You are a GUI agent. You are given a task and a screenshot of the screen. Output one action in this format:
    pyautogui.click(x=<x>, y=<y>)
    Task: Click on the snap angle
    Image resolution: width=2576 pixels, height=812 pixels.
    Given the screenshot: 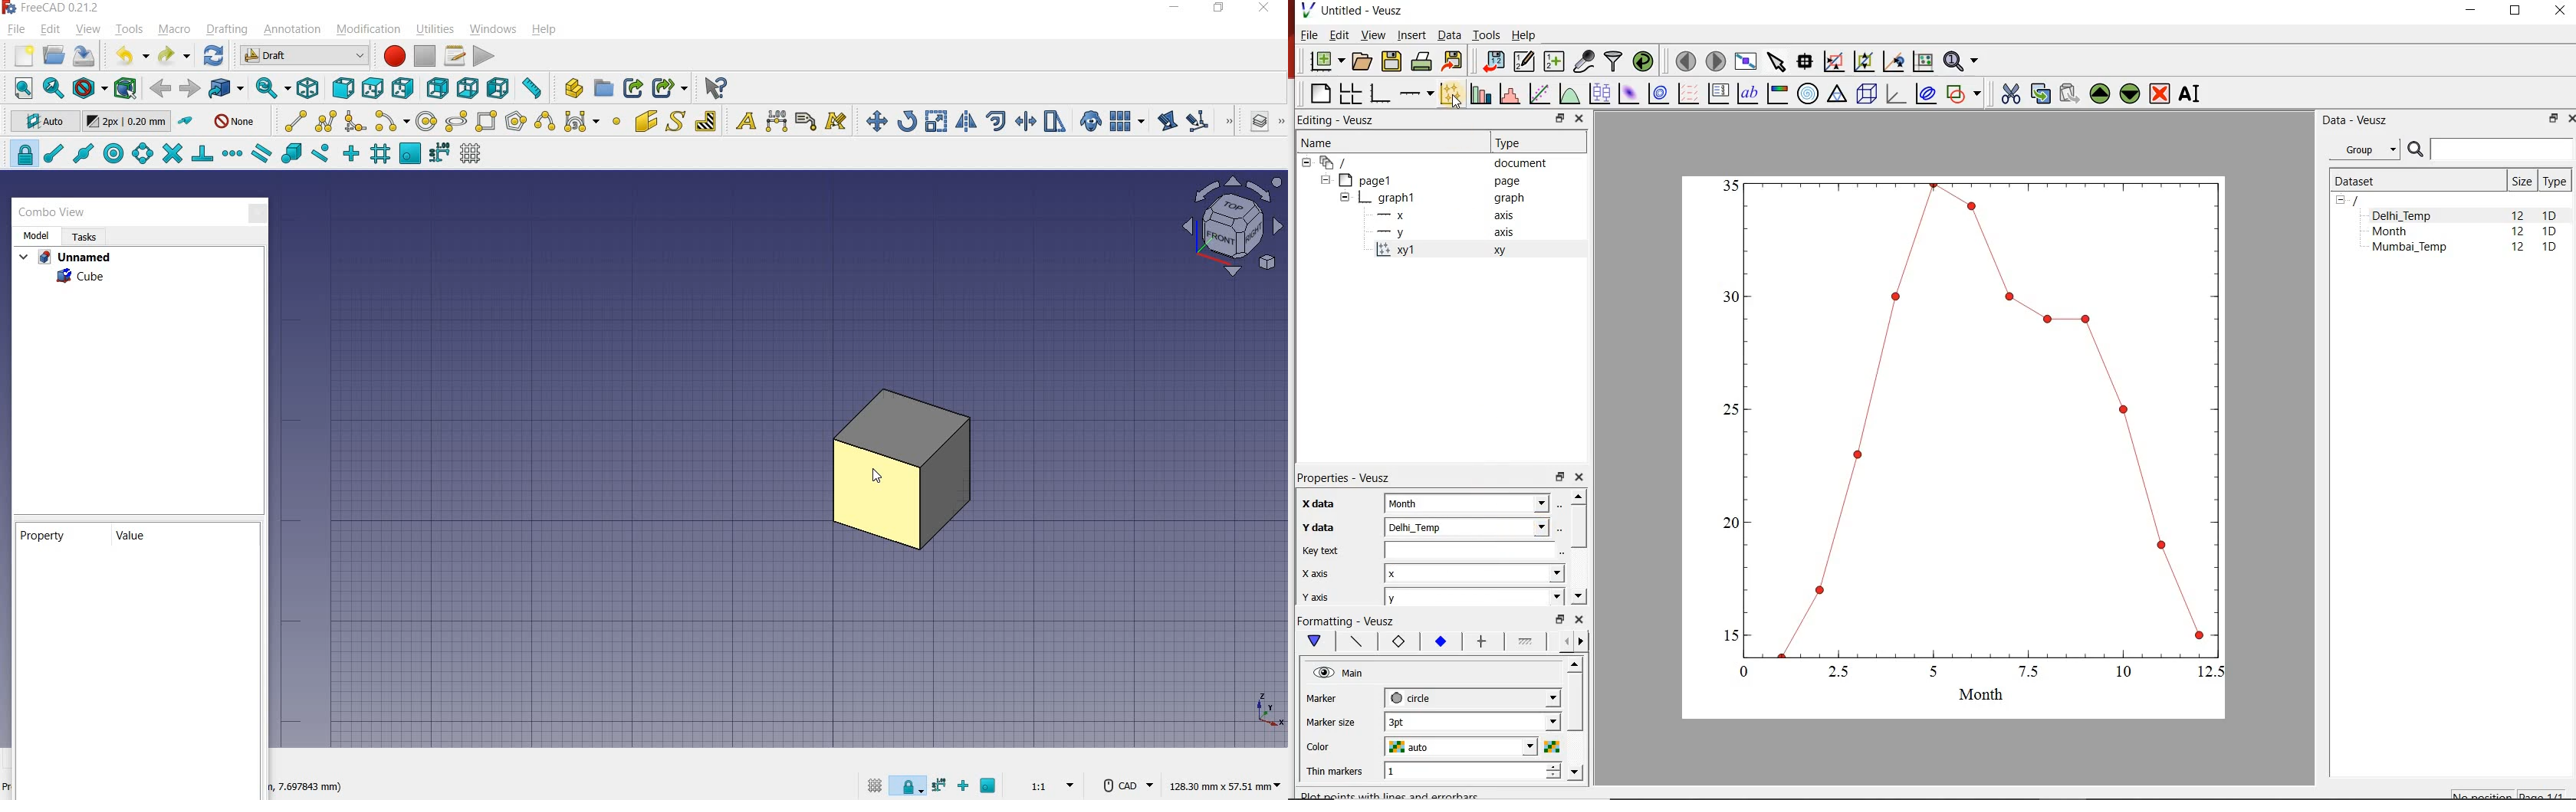 What is the action you would take?
    pyautogui.click(x=142, y=154)
    